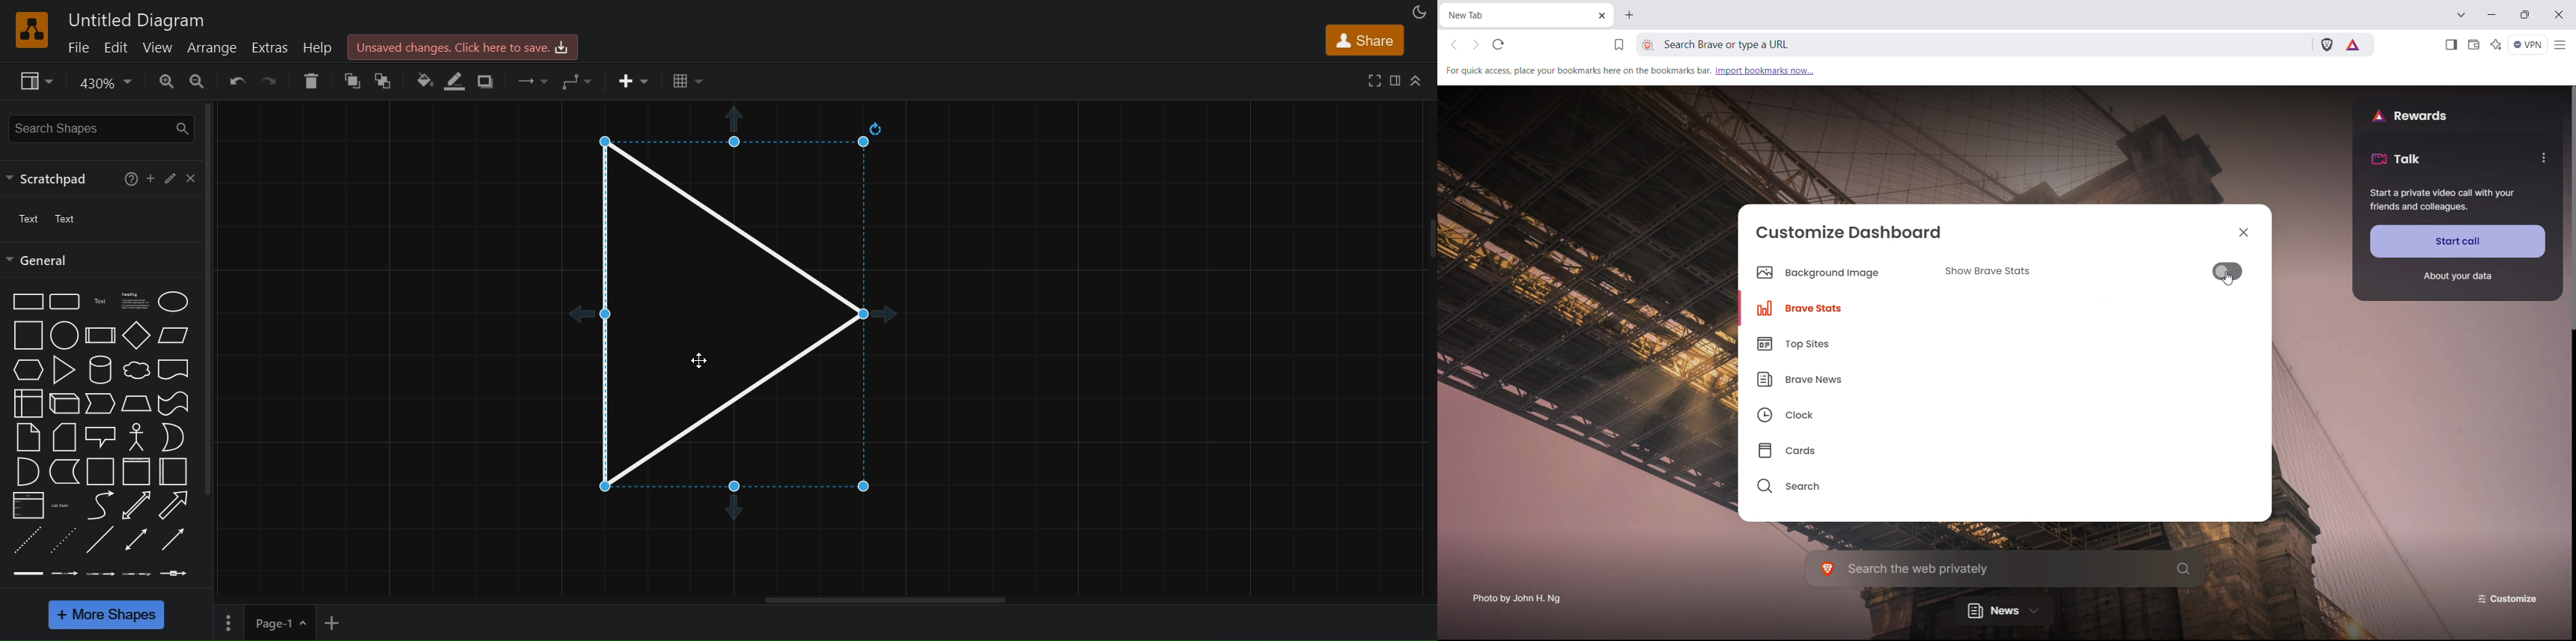 Image resolution: width=2576 pixels, height=644 pixels. What do you see at coordinates (270, 81) in the screenshot?
I see `redo` at bounding box center [270, 81].